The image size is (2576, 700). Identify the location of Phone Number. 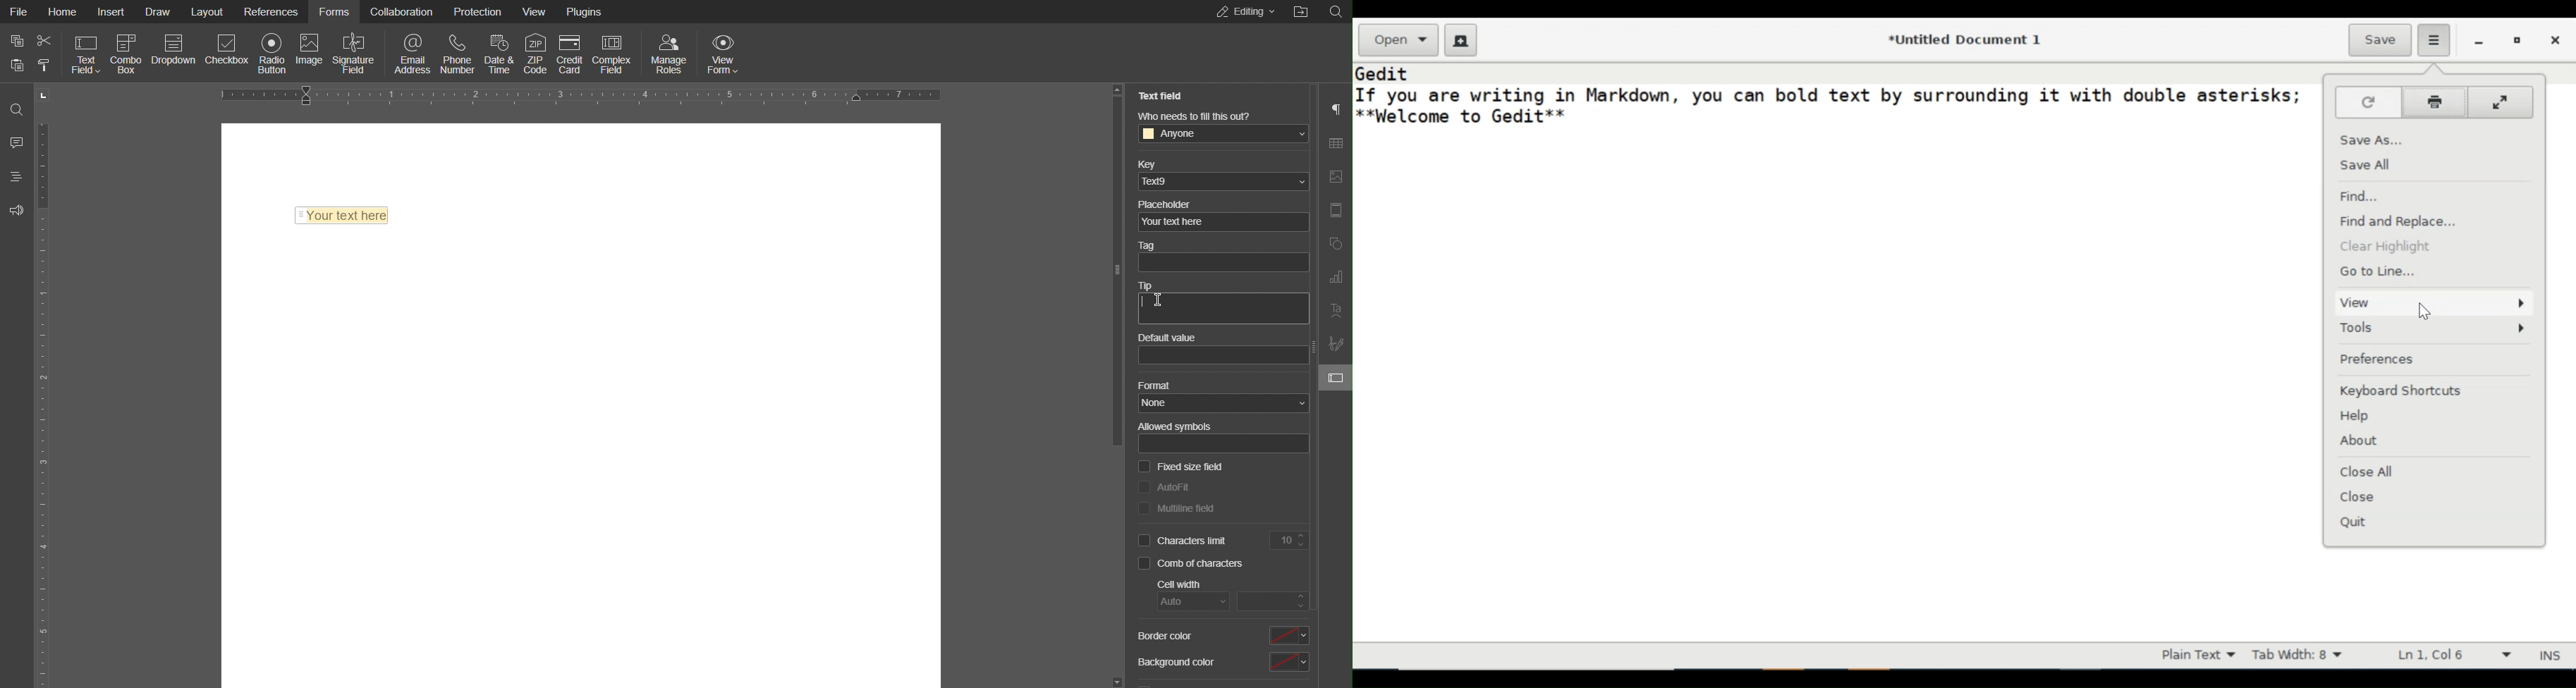
(458, 52).